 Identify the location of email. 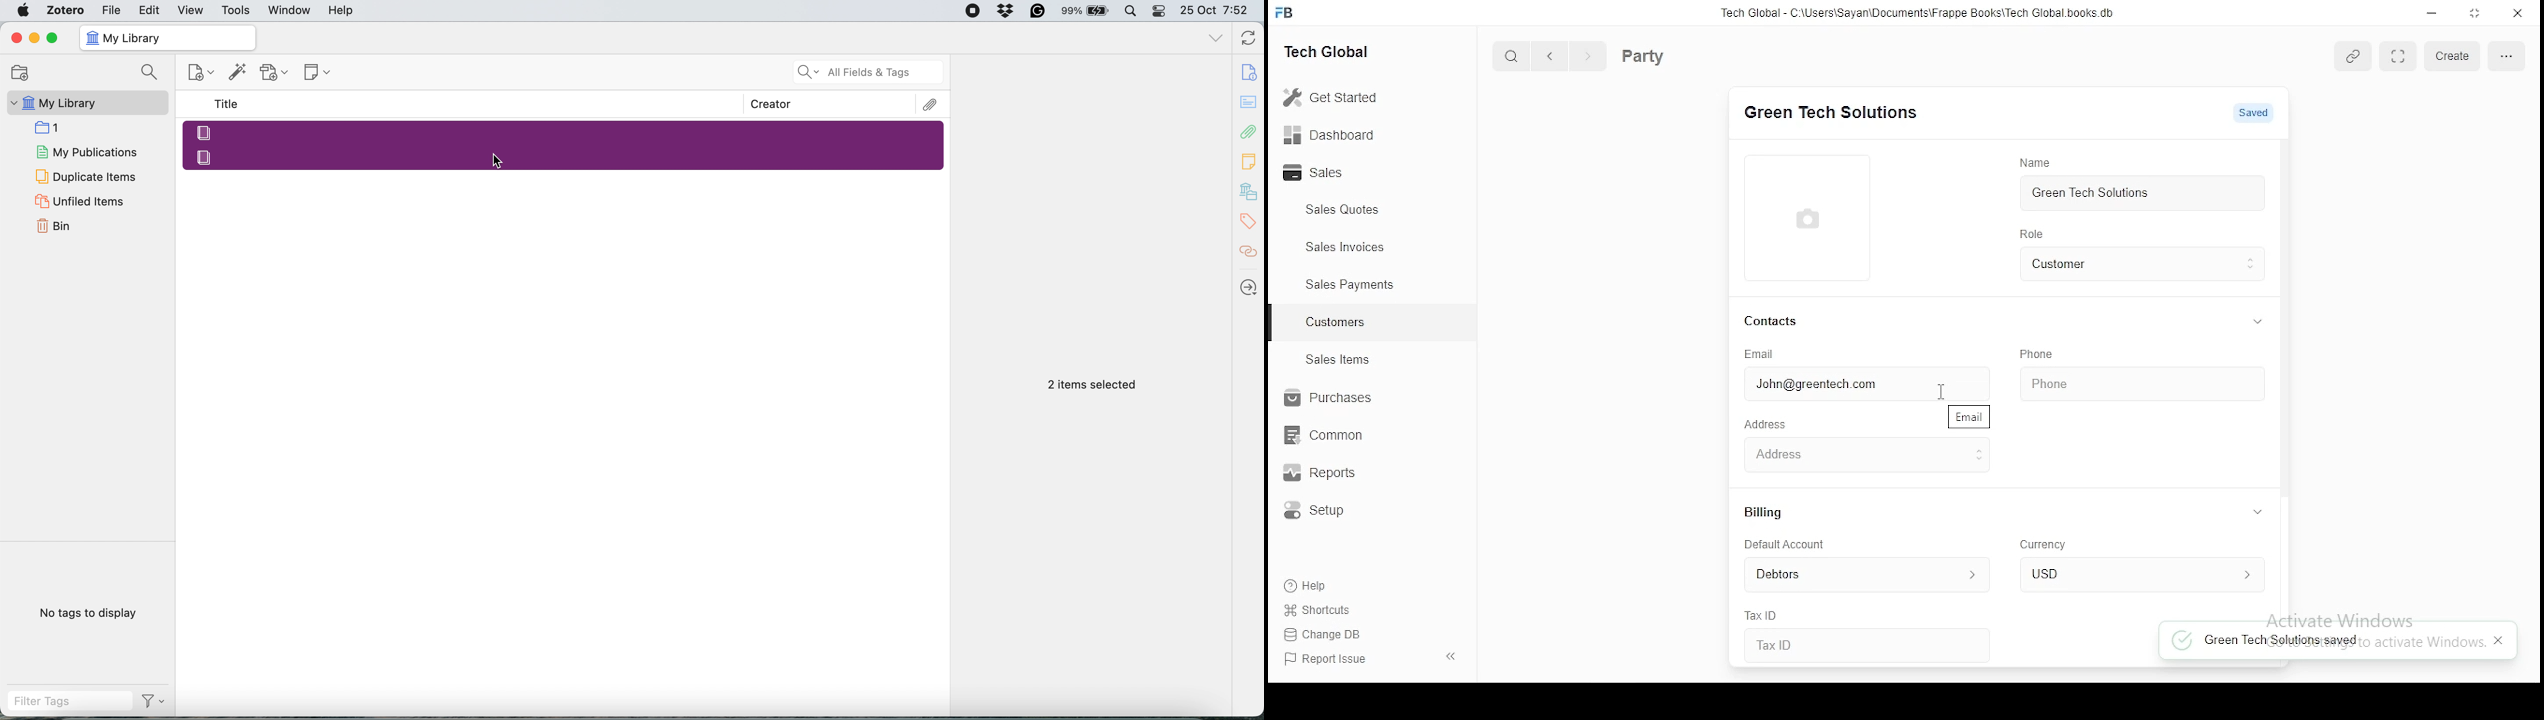
(1971, 416).